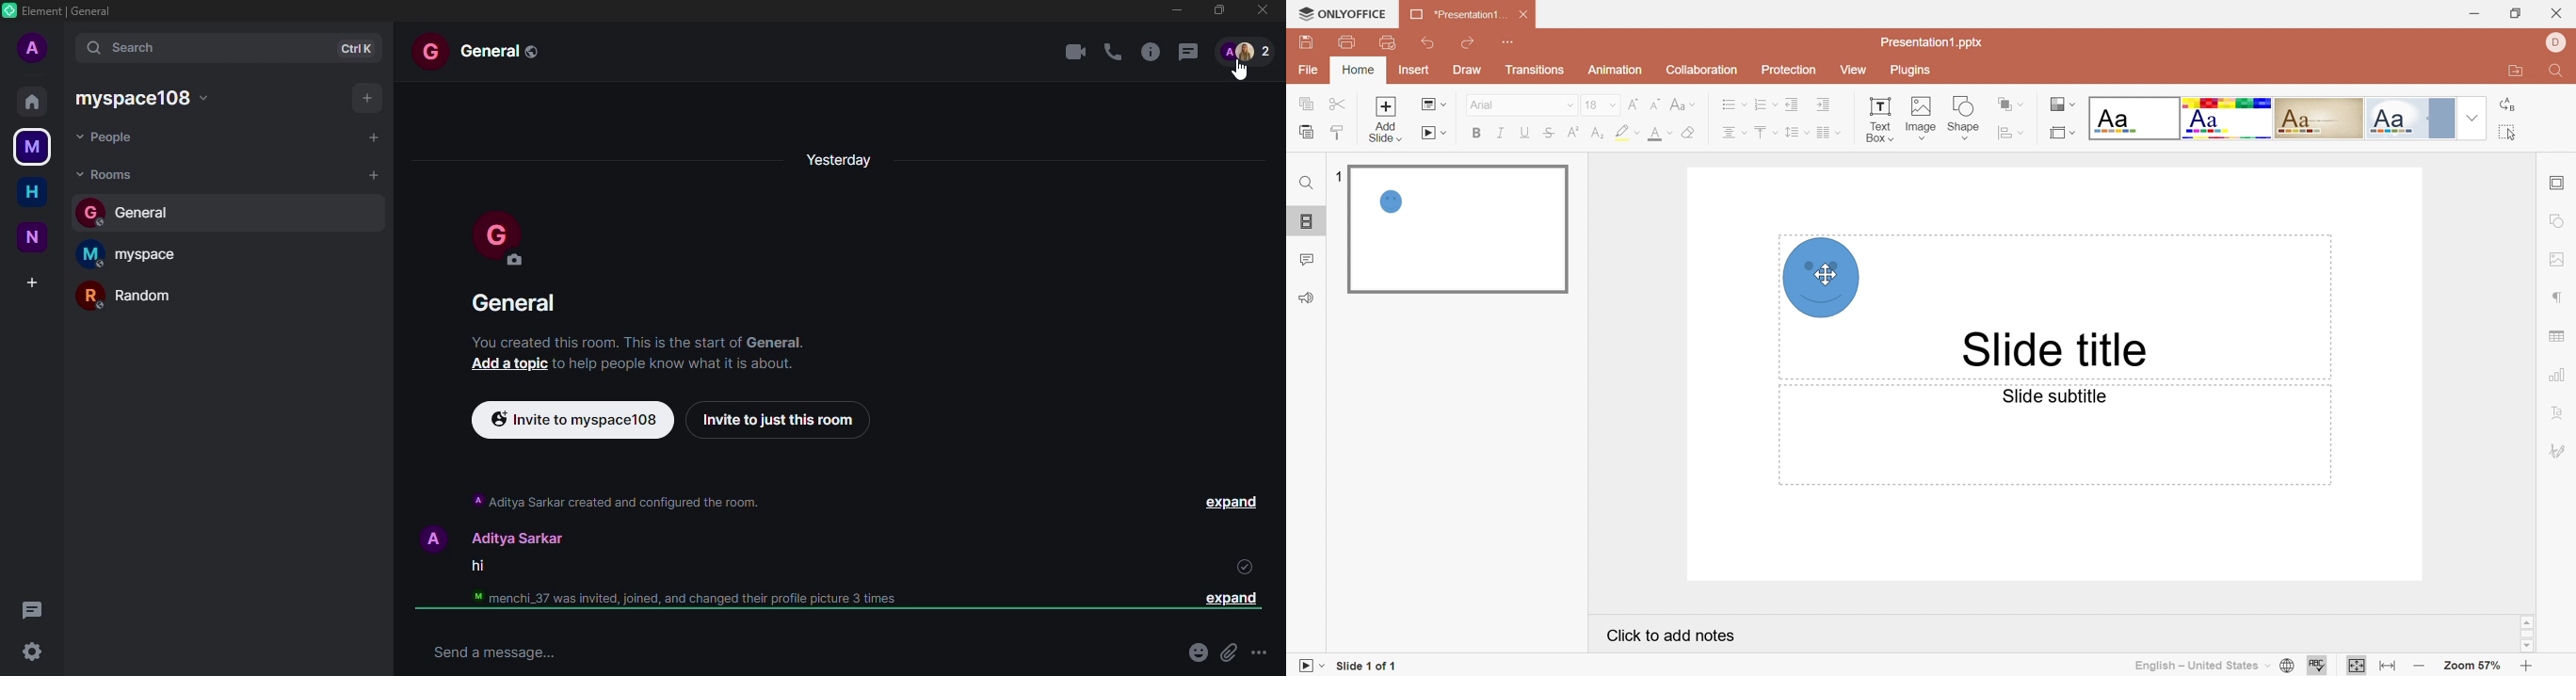 This screenshot has width=2576, height=700. Describe the element at coordinates (359, 48) in the screenshot. I see `ctrl+k` at that location.